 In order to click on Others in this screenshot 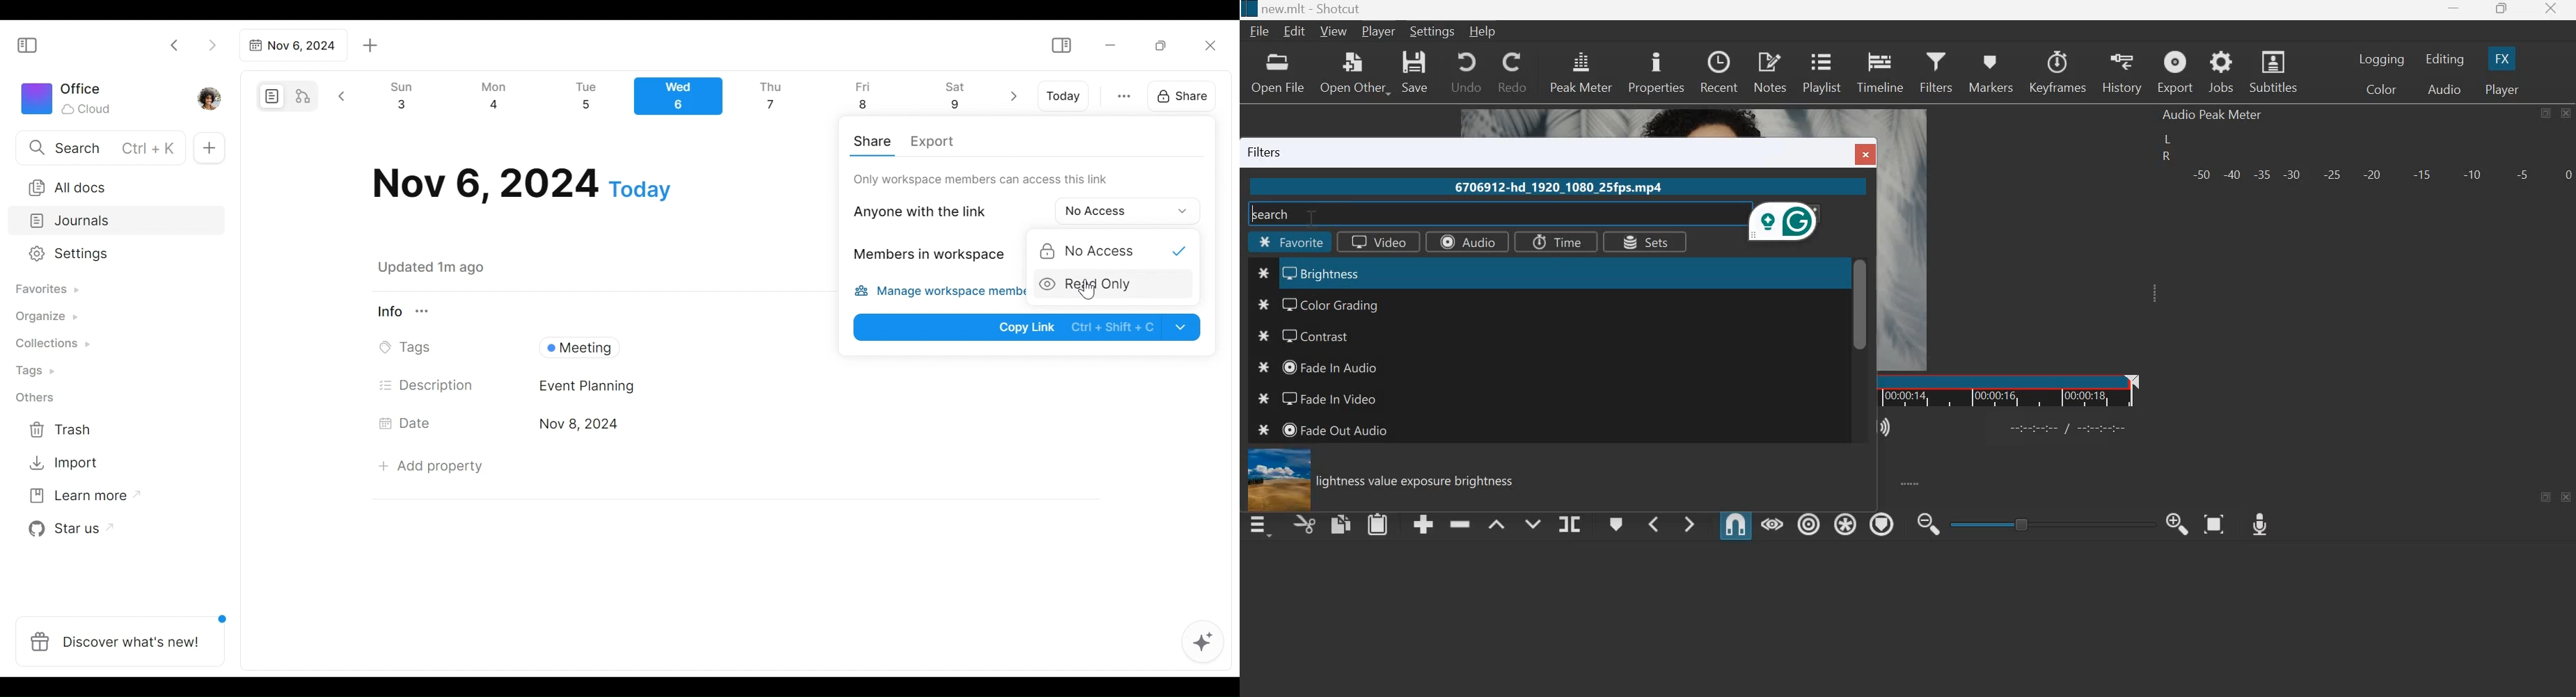, I will do `click(36, 398)`.